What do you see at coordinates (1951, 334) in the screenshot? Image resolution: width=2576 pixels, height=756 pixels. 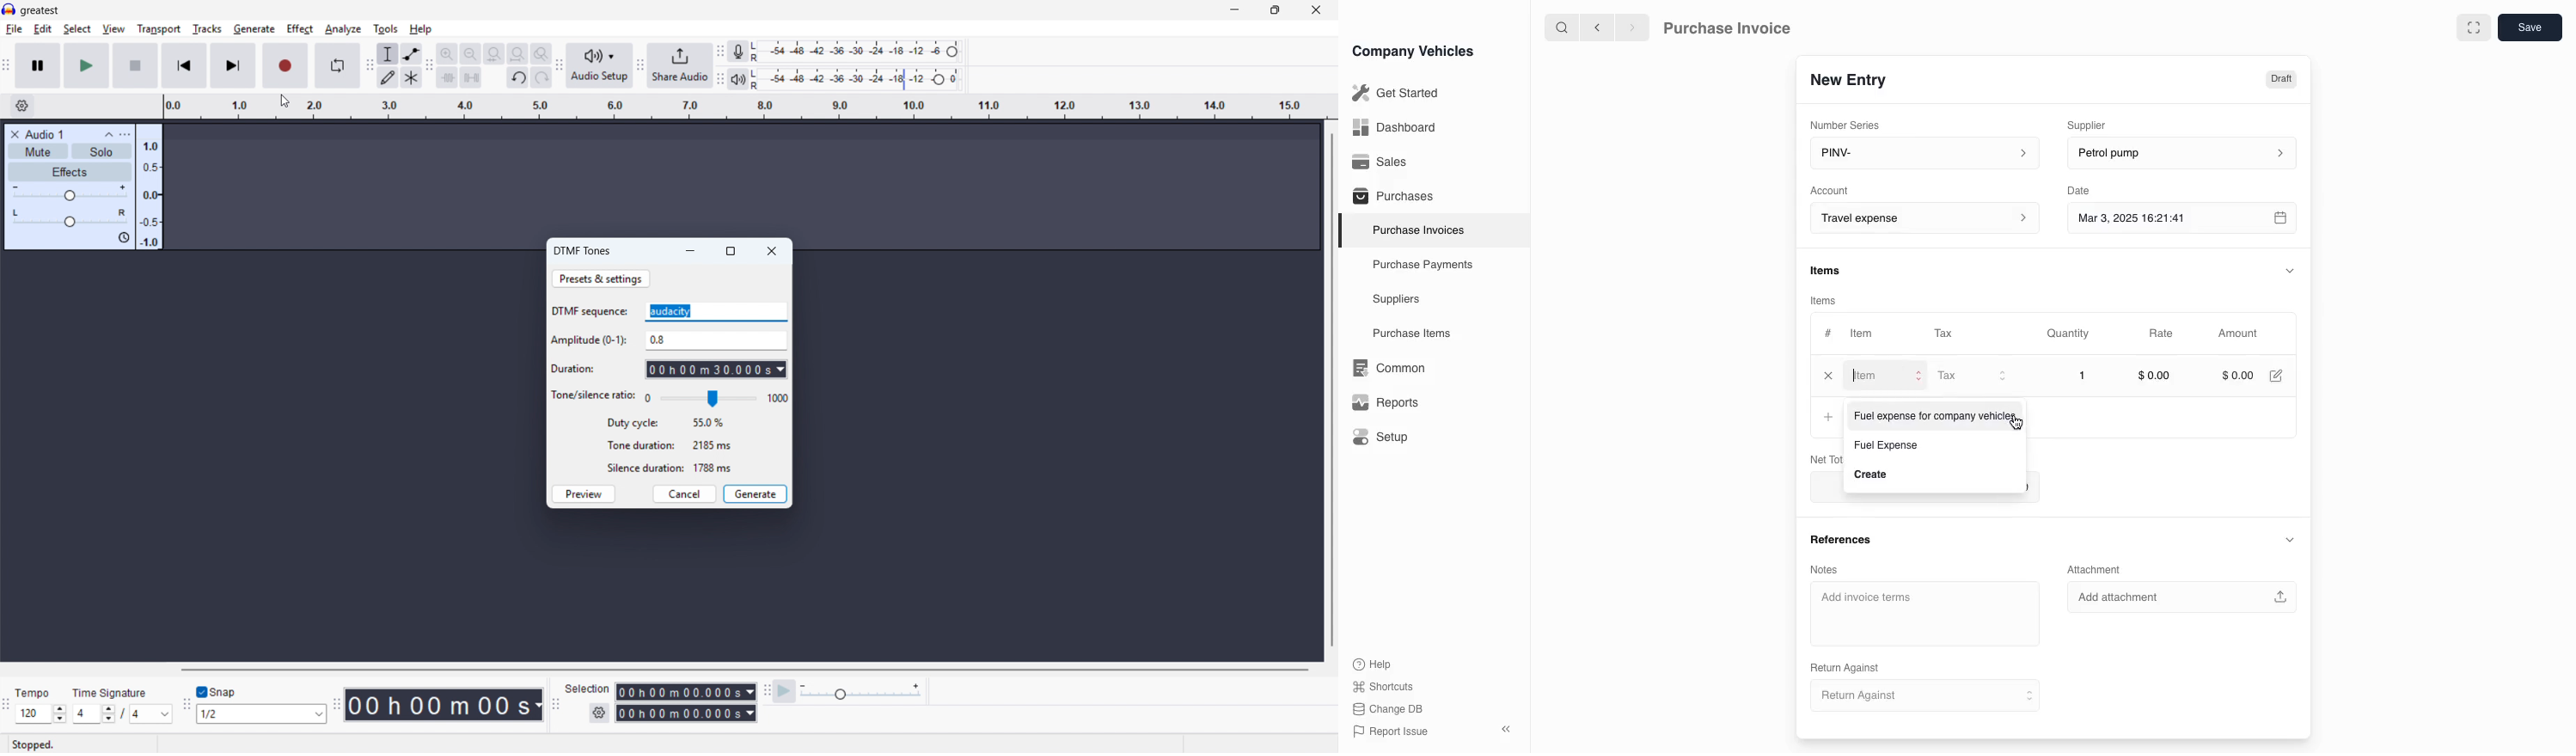 I see `Tax` at bounding box center [1951, 334].